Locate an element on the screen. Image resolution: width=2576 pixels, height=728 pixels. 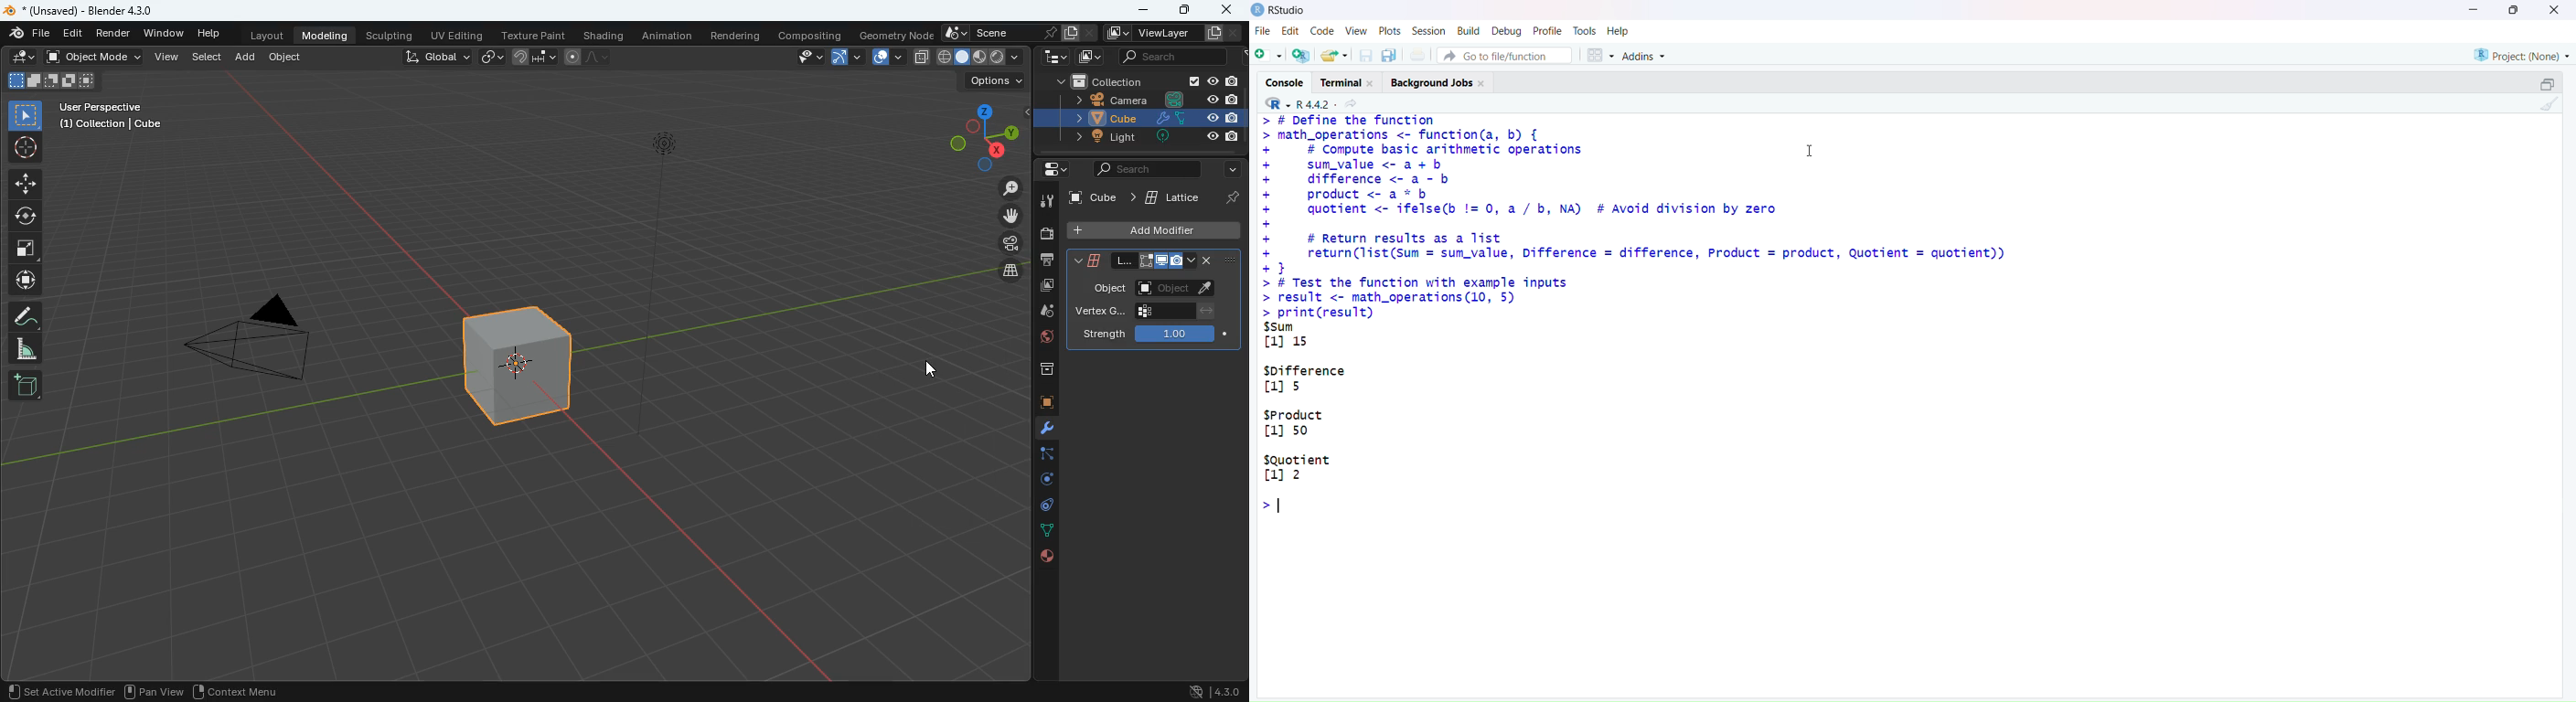
View the current working directory is located at coordinates (1354, 104).